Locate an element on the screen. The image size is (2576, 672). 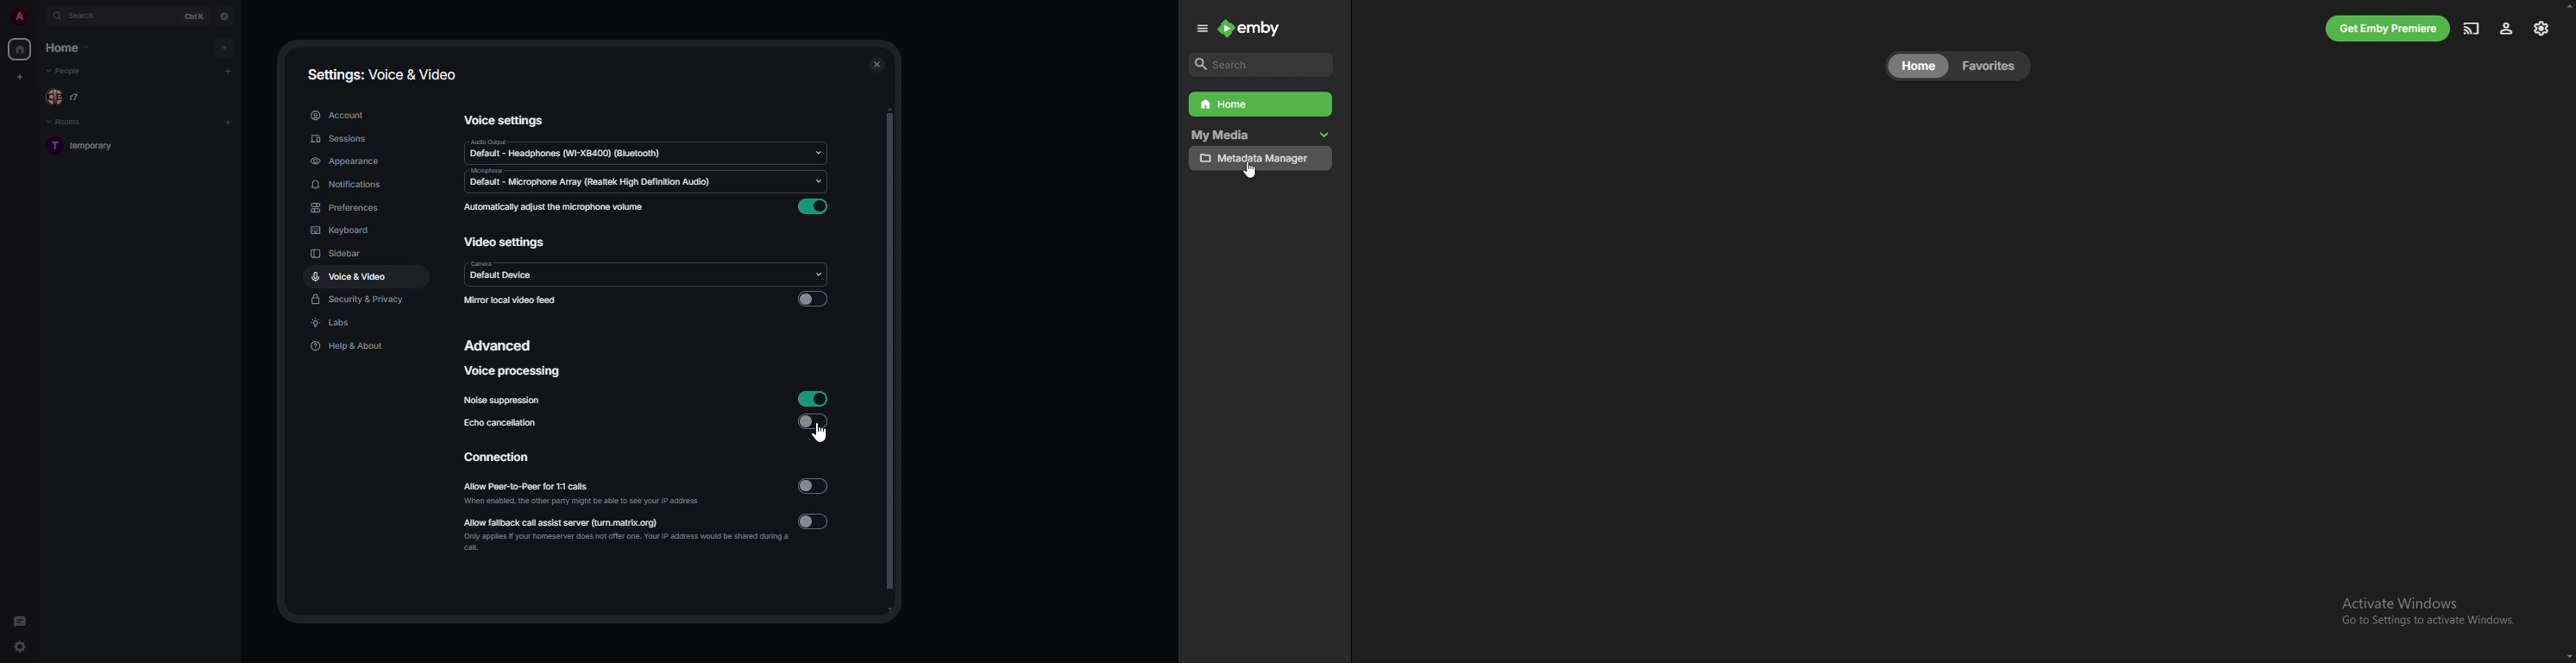
sessions is located at coordinates (340, 139).